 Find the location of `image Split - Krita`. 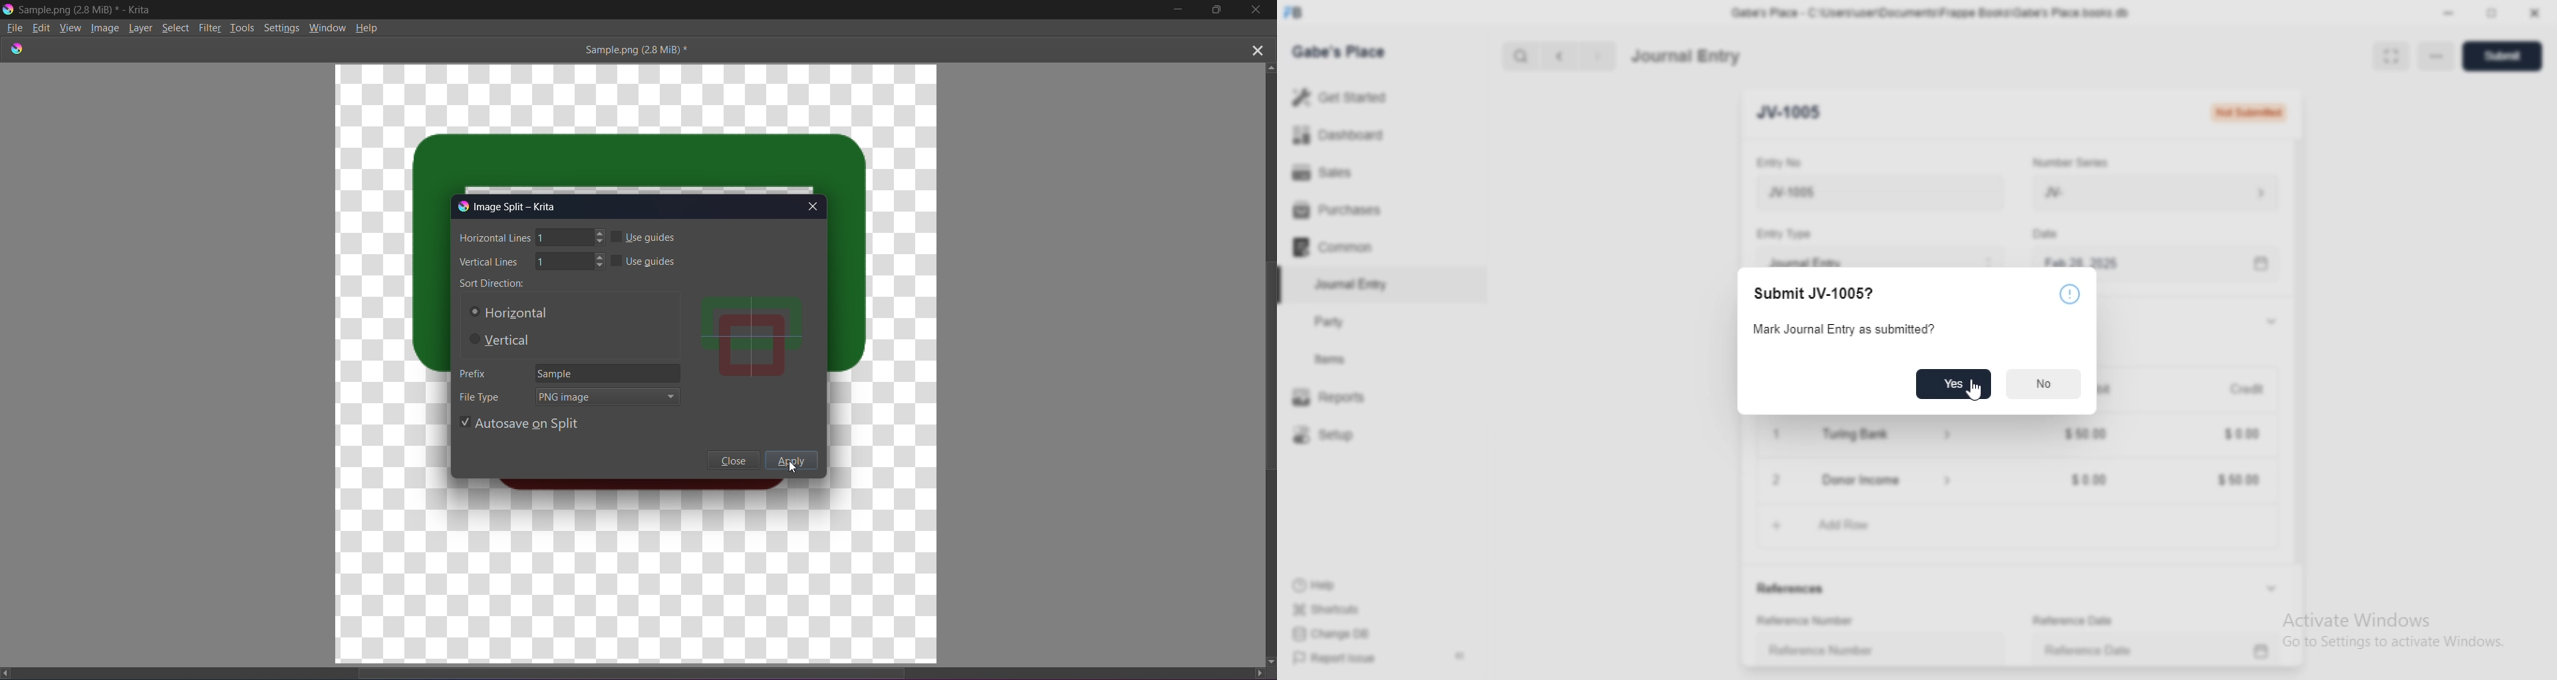

image Split - Krita is located at coordinates (518, 206).